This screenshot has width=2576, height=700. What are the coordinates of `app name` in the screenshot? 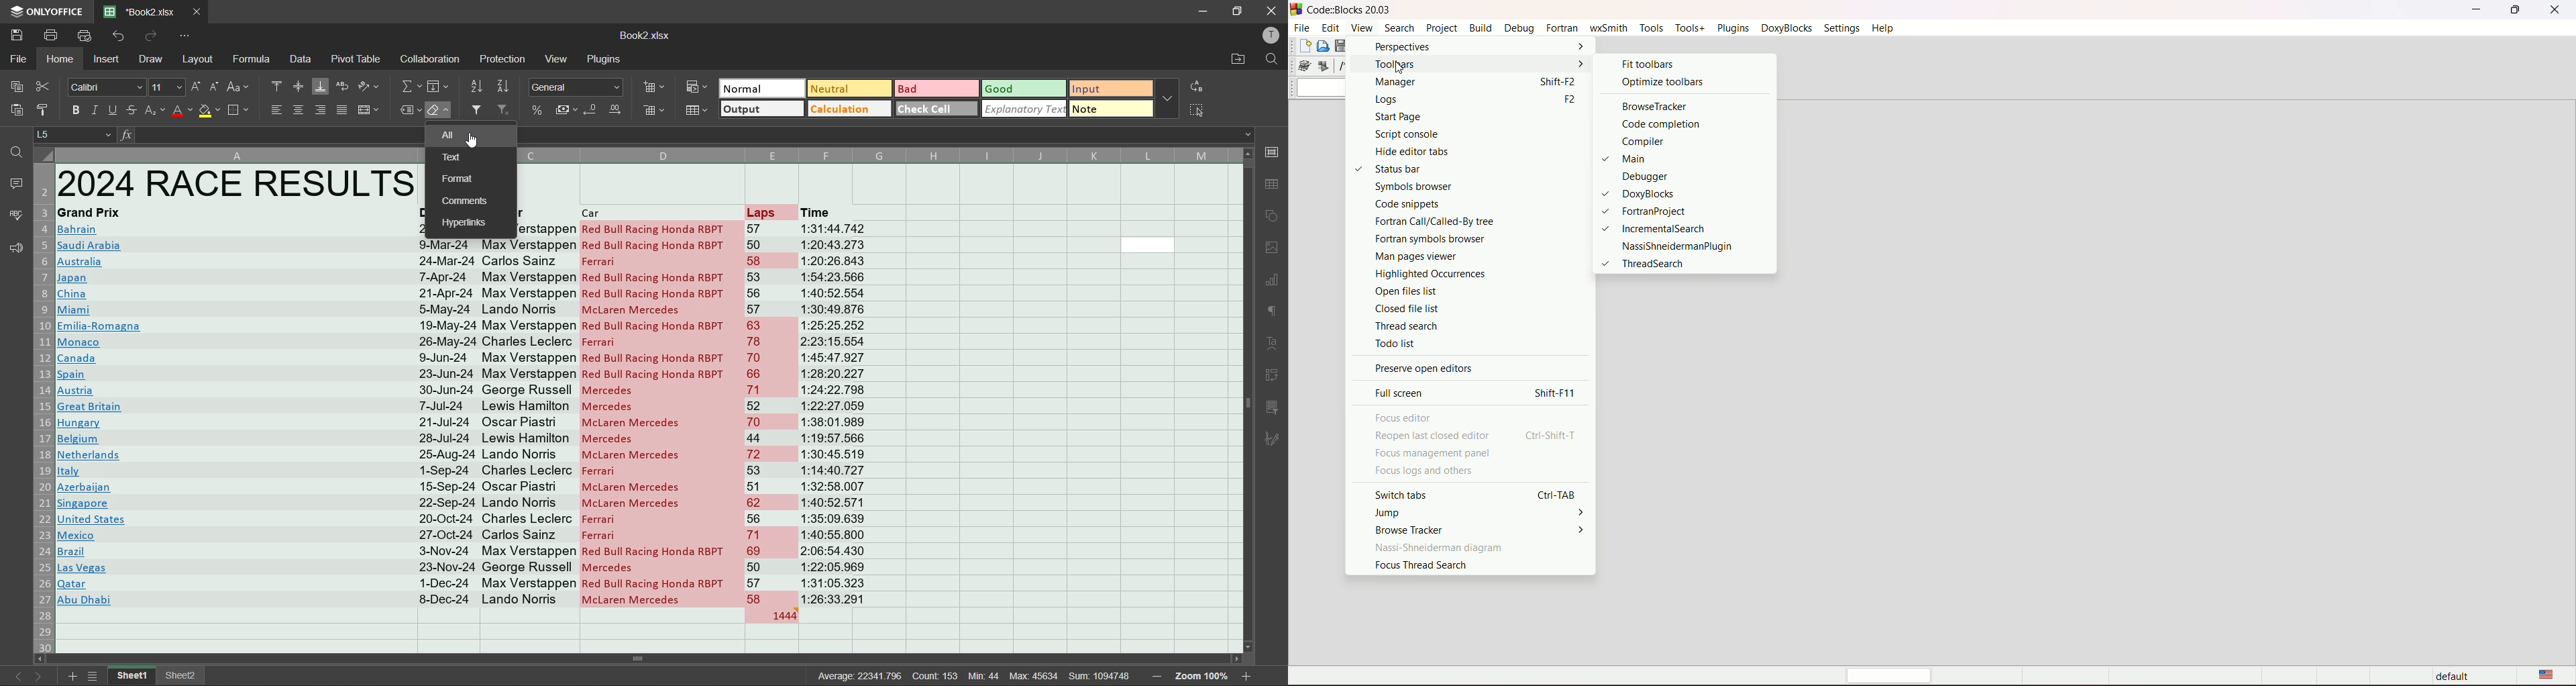 It's located at (47, 9).